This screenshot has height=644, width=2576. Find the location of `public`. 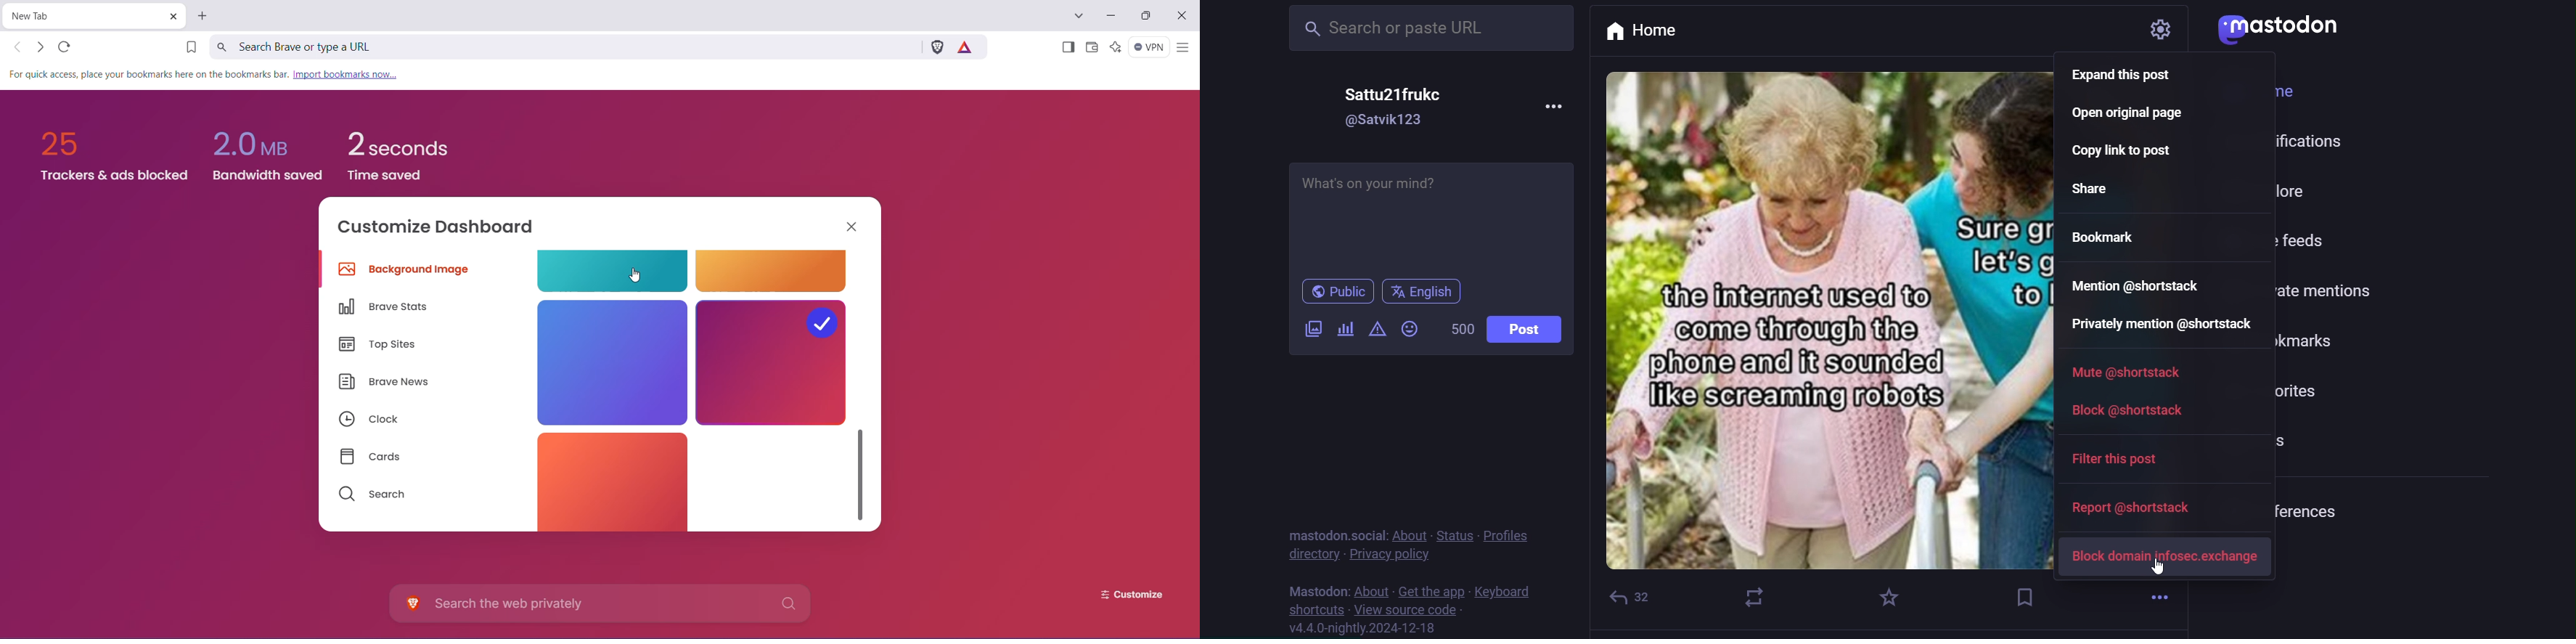

public is located at coordinates (1338, 293).